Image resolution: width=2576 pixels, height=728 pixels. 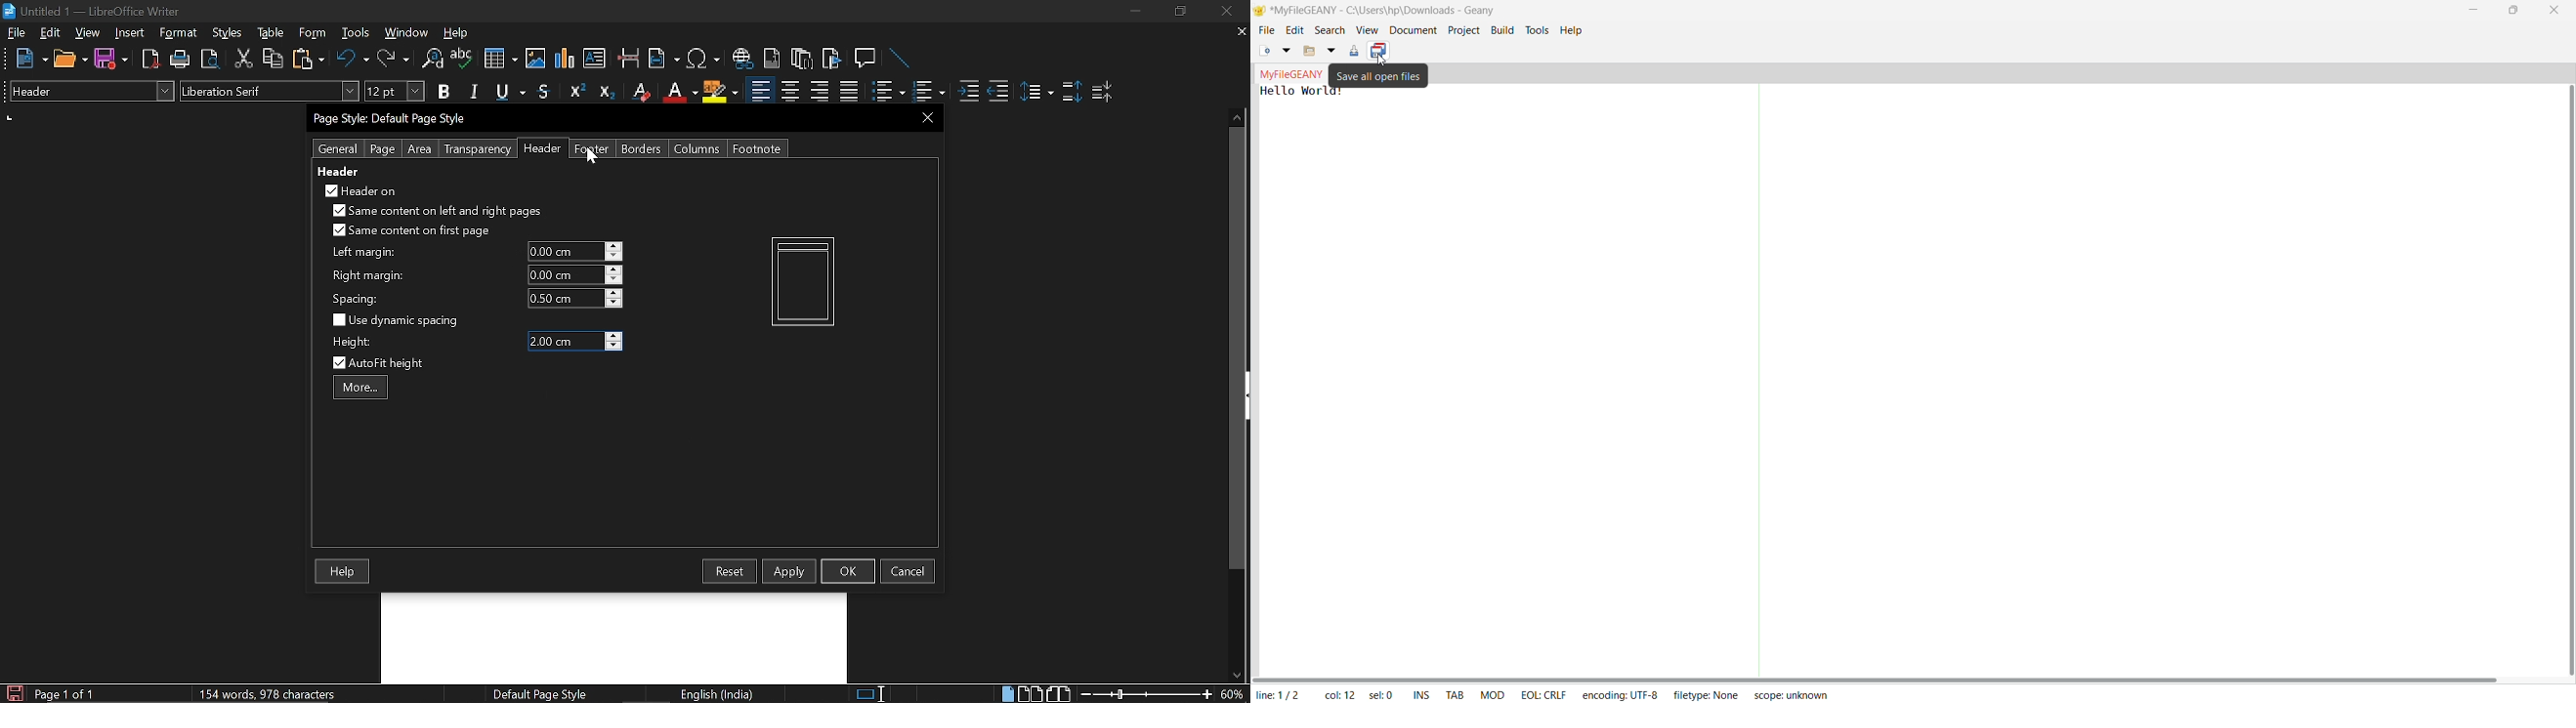 I want to click on Restore down, so click(x=1178, y=12).